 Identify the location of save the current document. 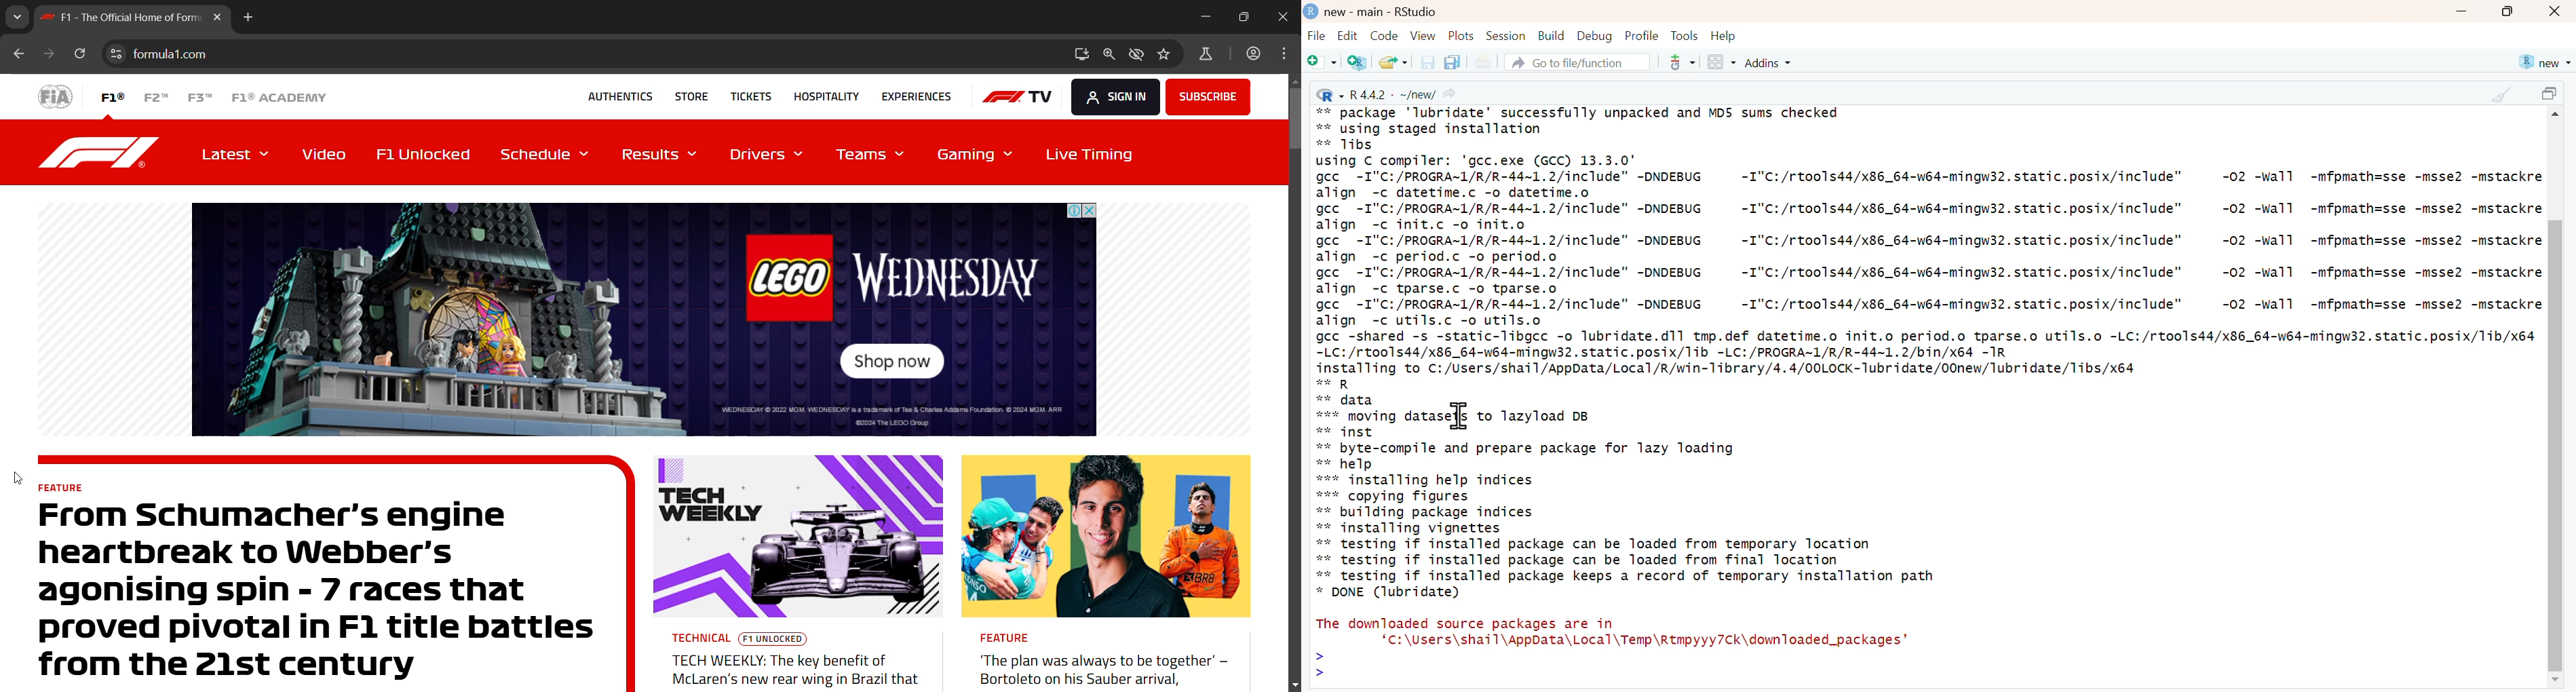
(1426, 62).